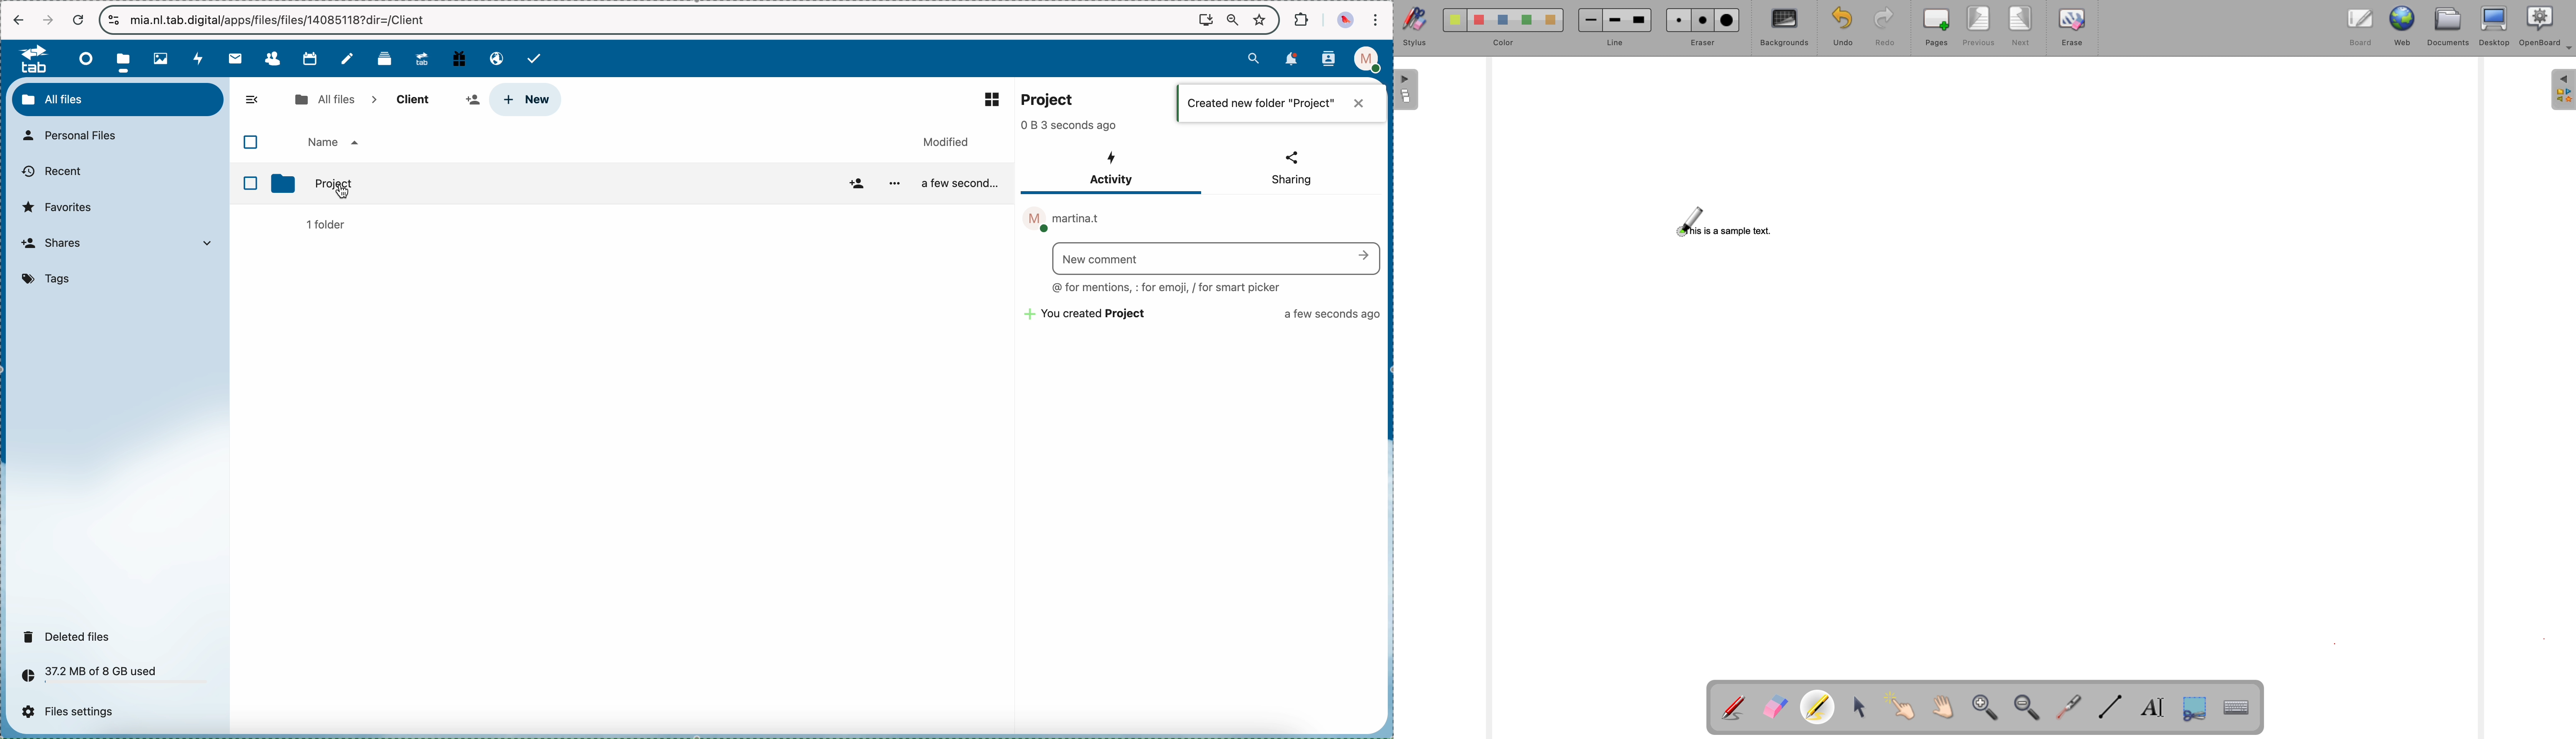 The image size is (2576, 756). What do you see at coordinates (234, 58) in the screenshot?
I see `mail` at bounding box center [234, 58].